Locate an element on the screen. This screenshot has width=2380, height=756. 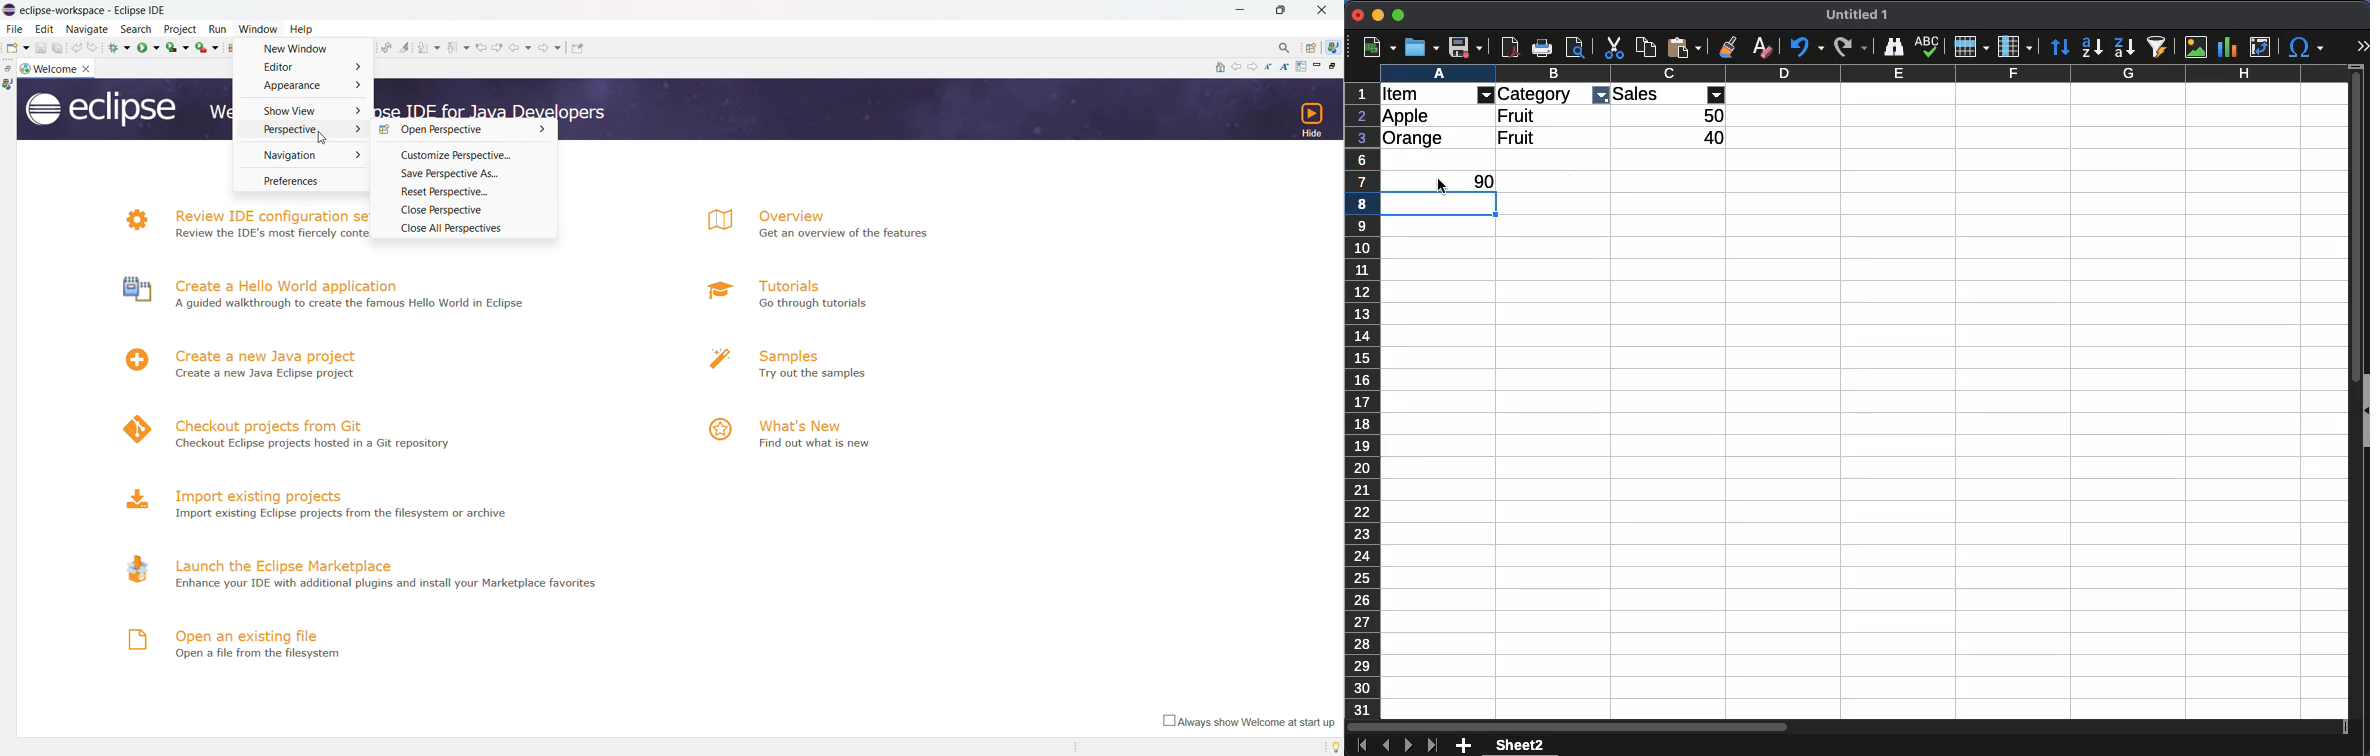
Untitled 1 - name is located at coordinates (1857, 15).